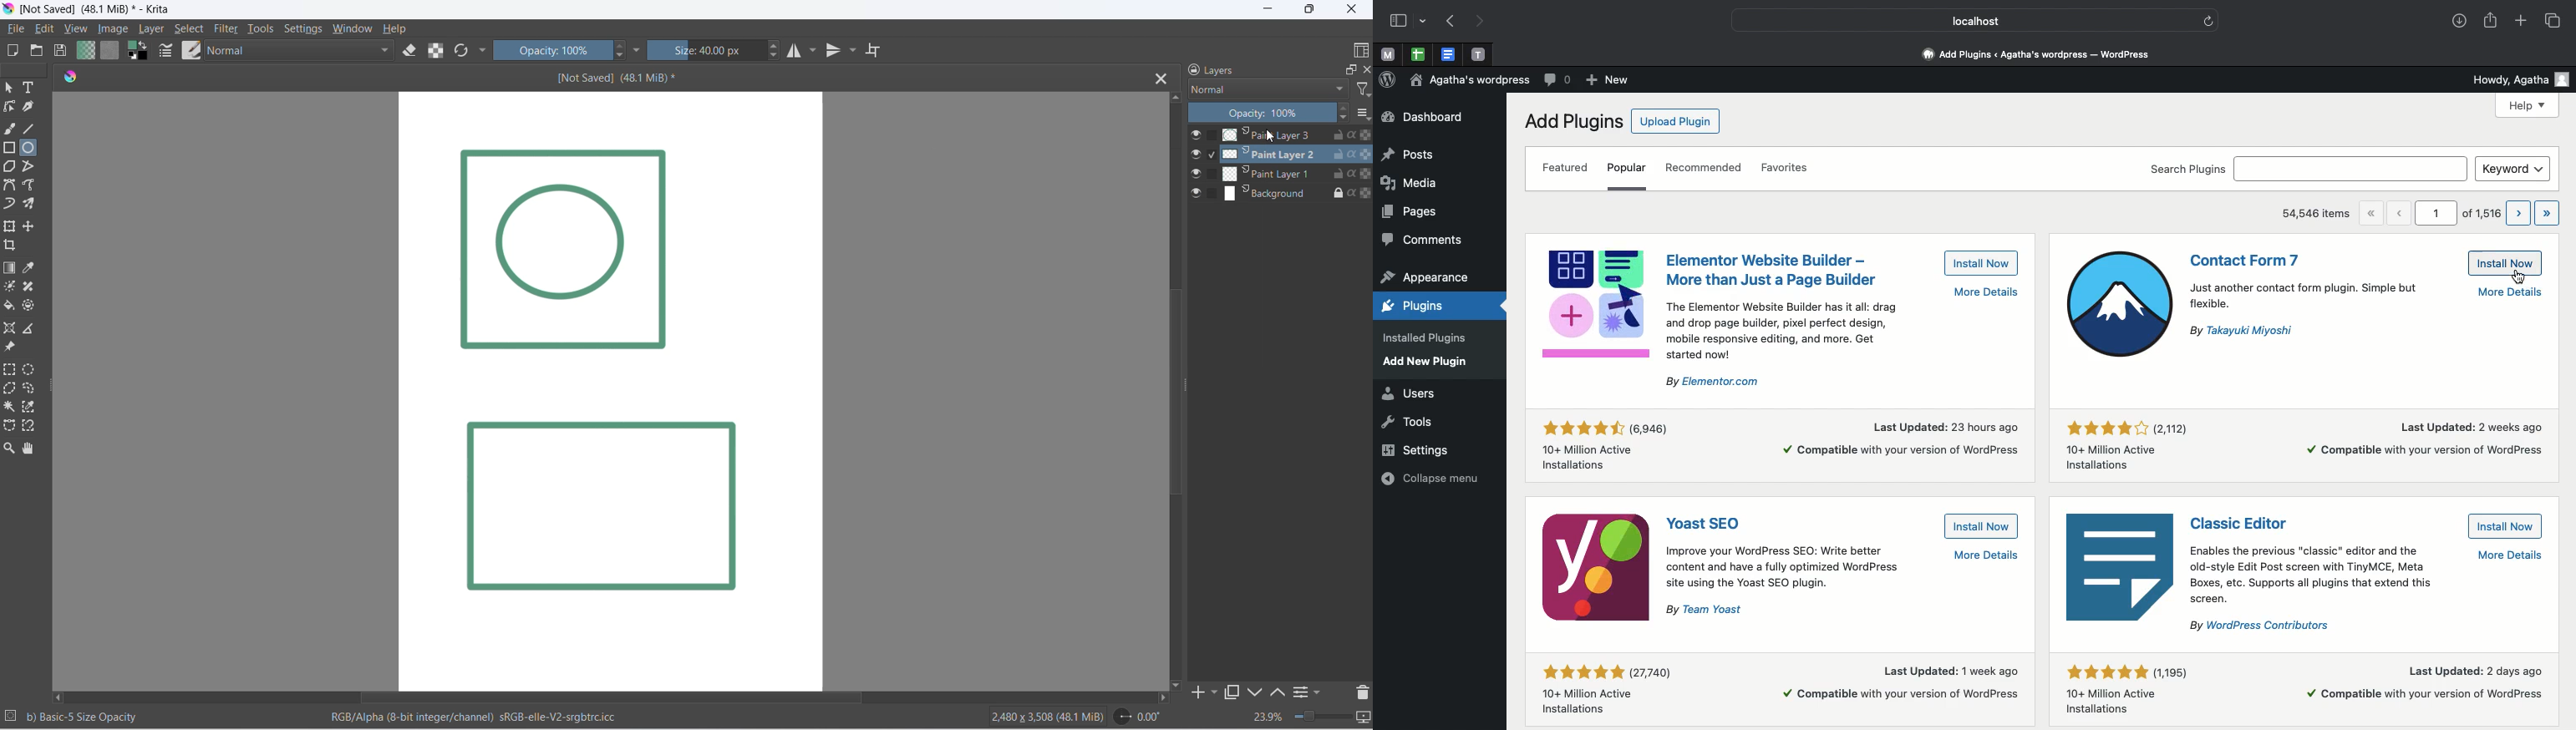 The image size is (2576, 756). What do you see at coordinates (1410, 211) in the screenshot?
I see `pages` at bounding box center [1410, 211].